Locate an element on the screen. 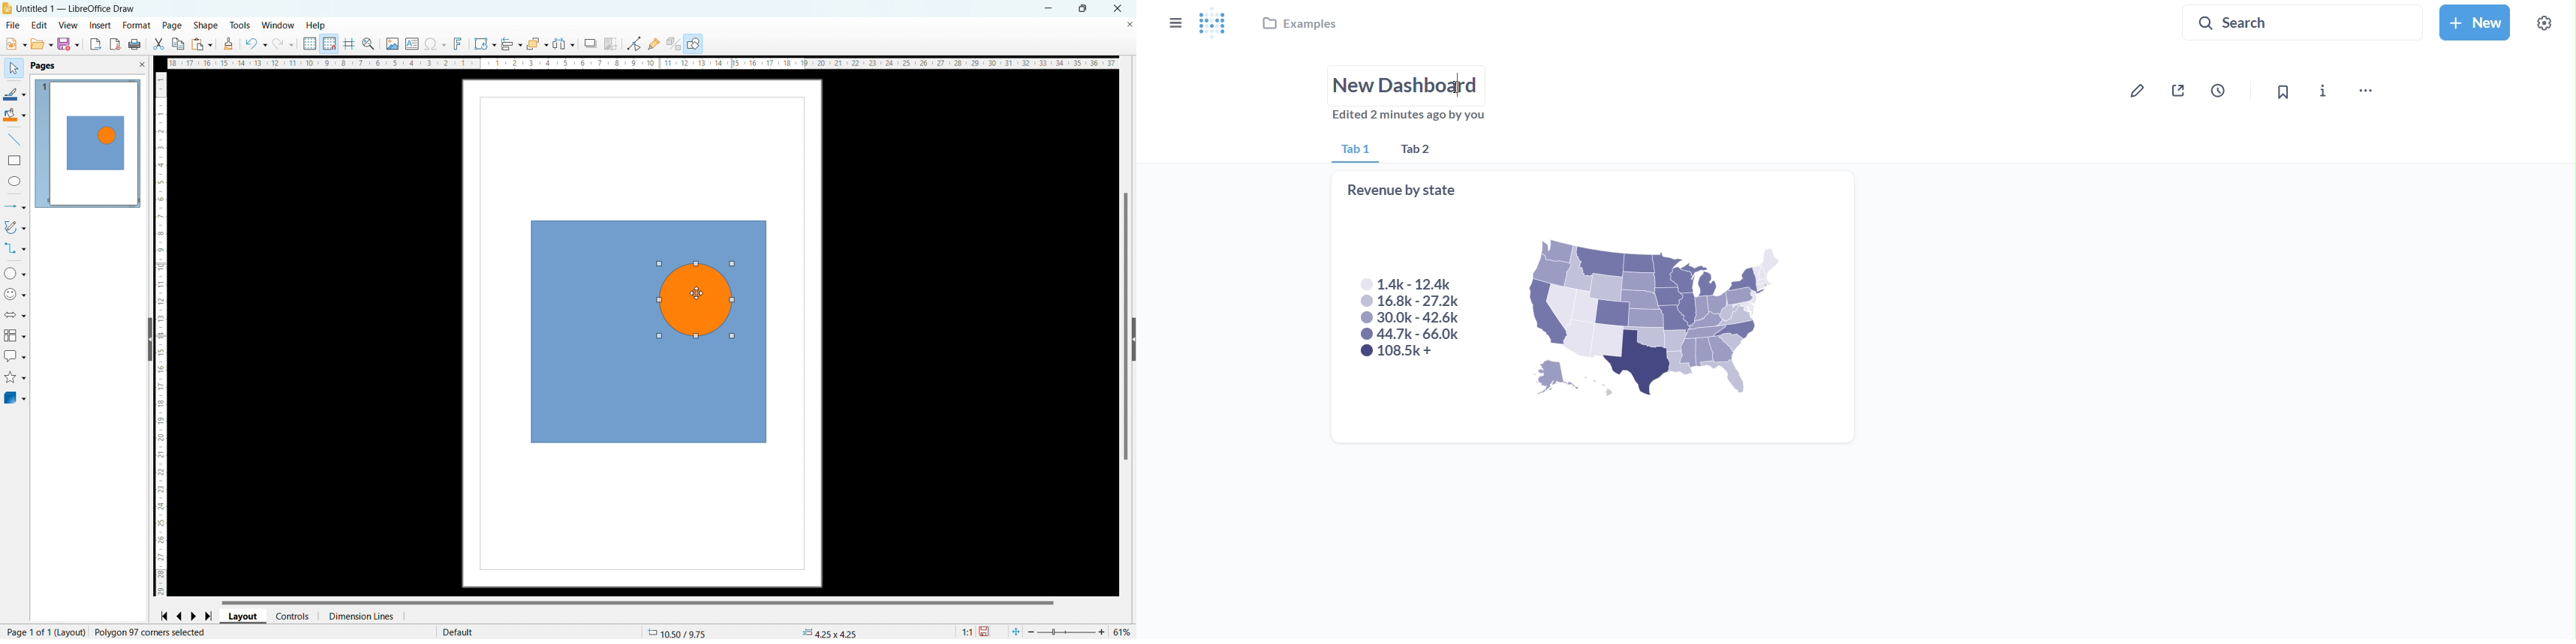  format is located at coordinates (137, 25).